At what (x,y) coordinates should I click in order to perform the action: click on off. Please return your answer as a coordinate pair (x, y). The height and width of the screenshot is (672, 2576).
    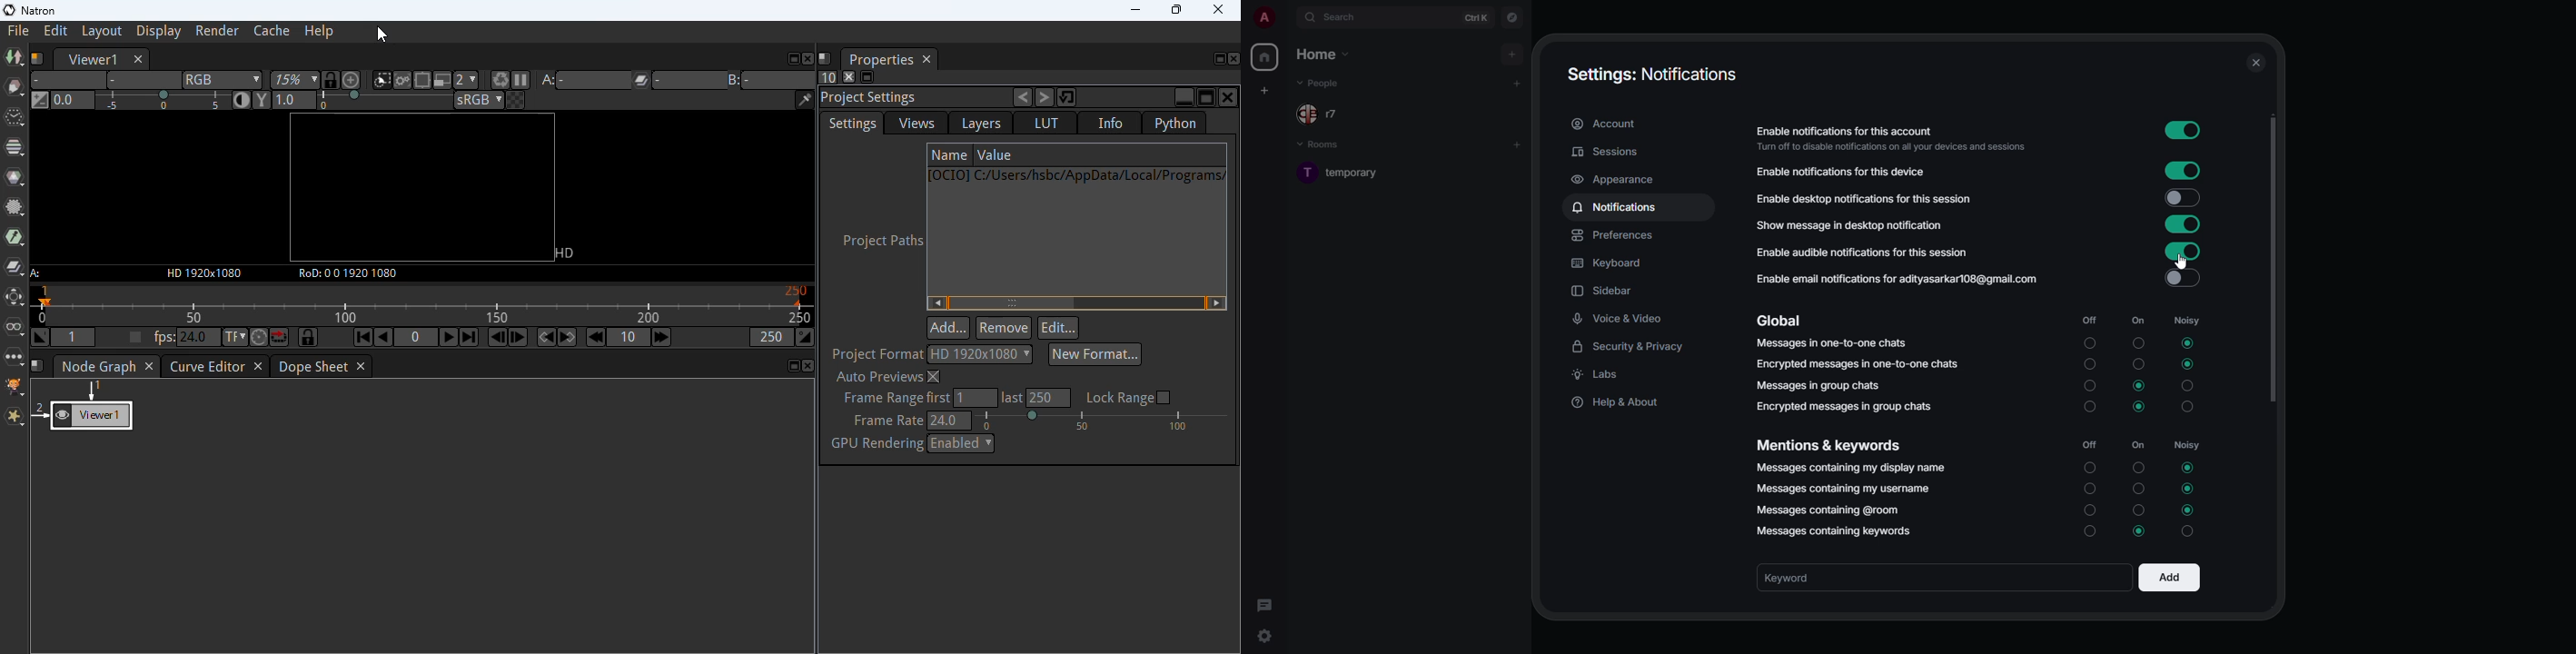
    Looking at the image, I should click on (2088, 445).